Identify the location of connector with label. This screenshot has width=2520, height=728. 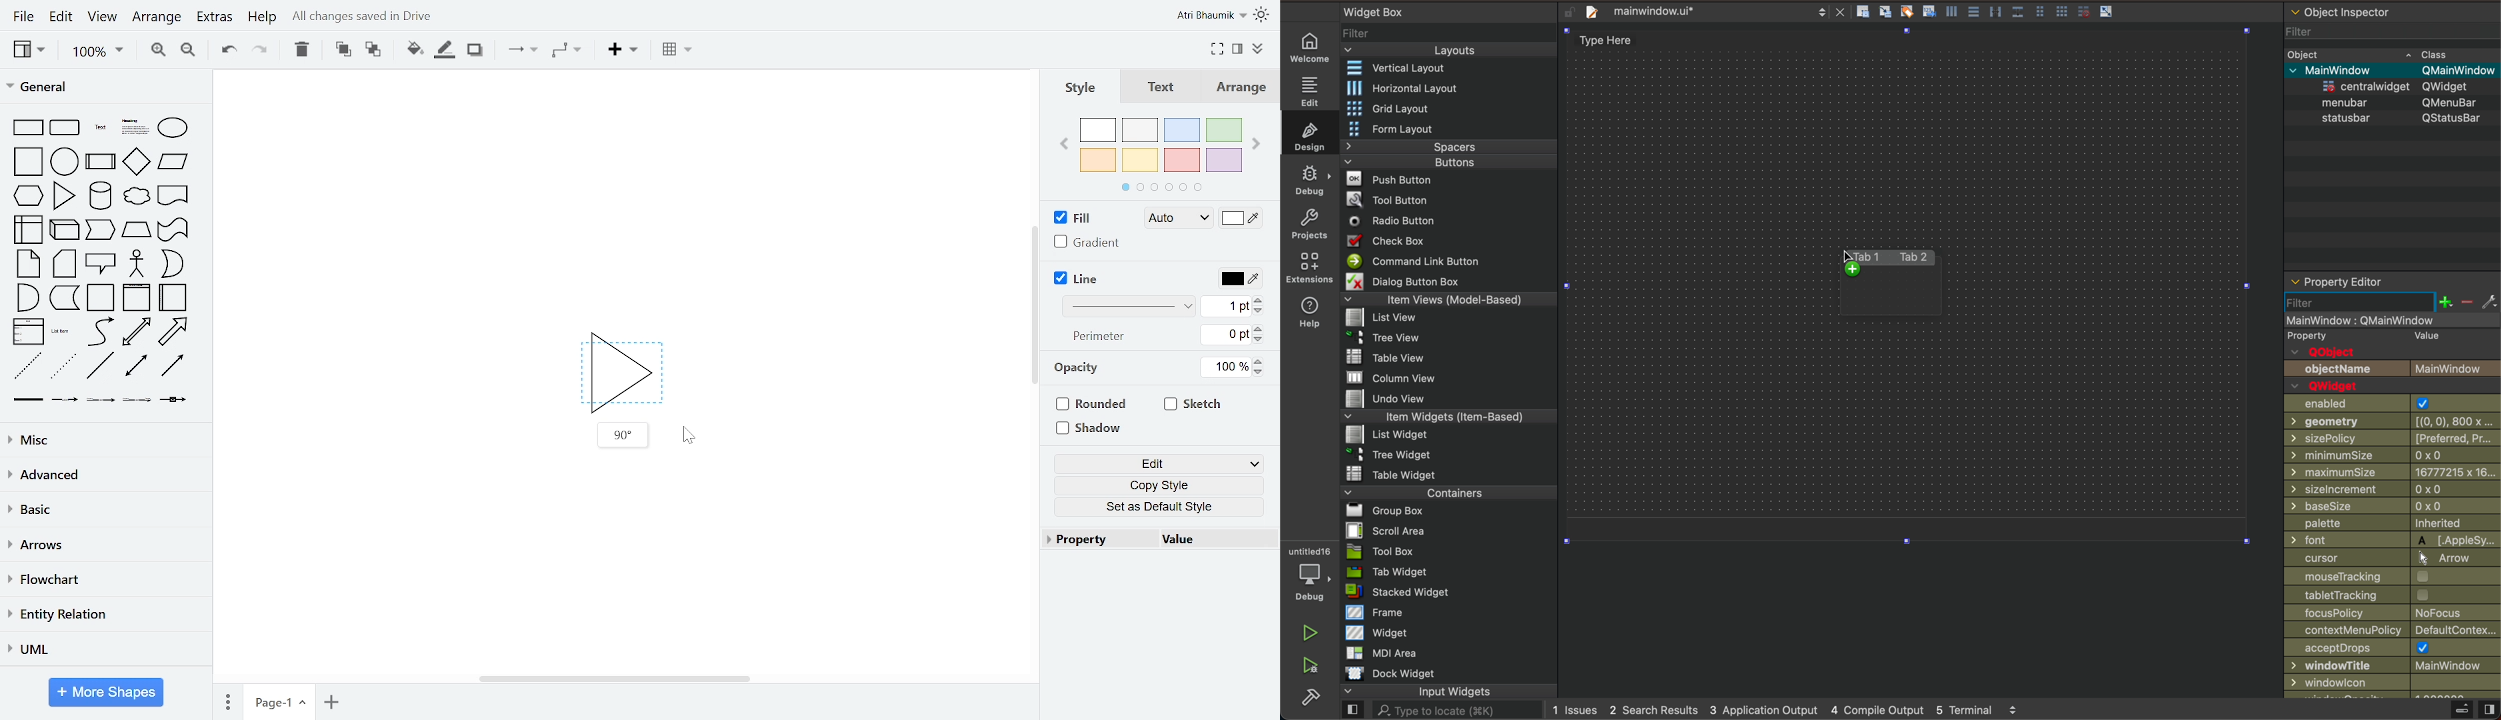
(63, 401).